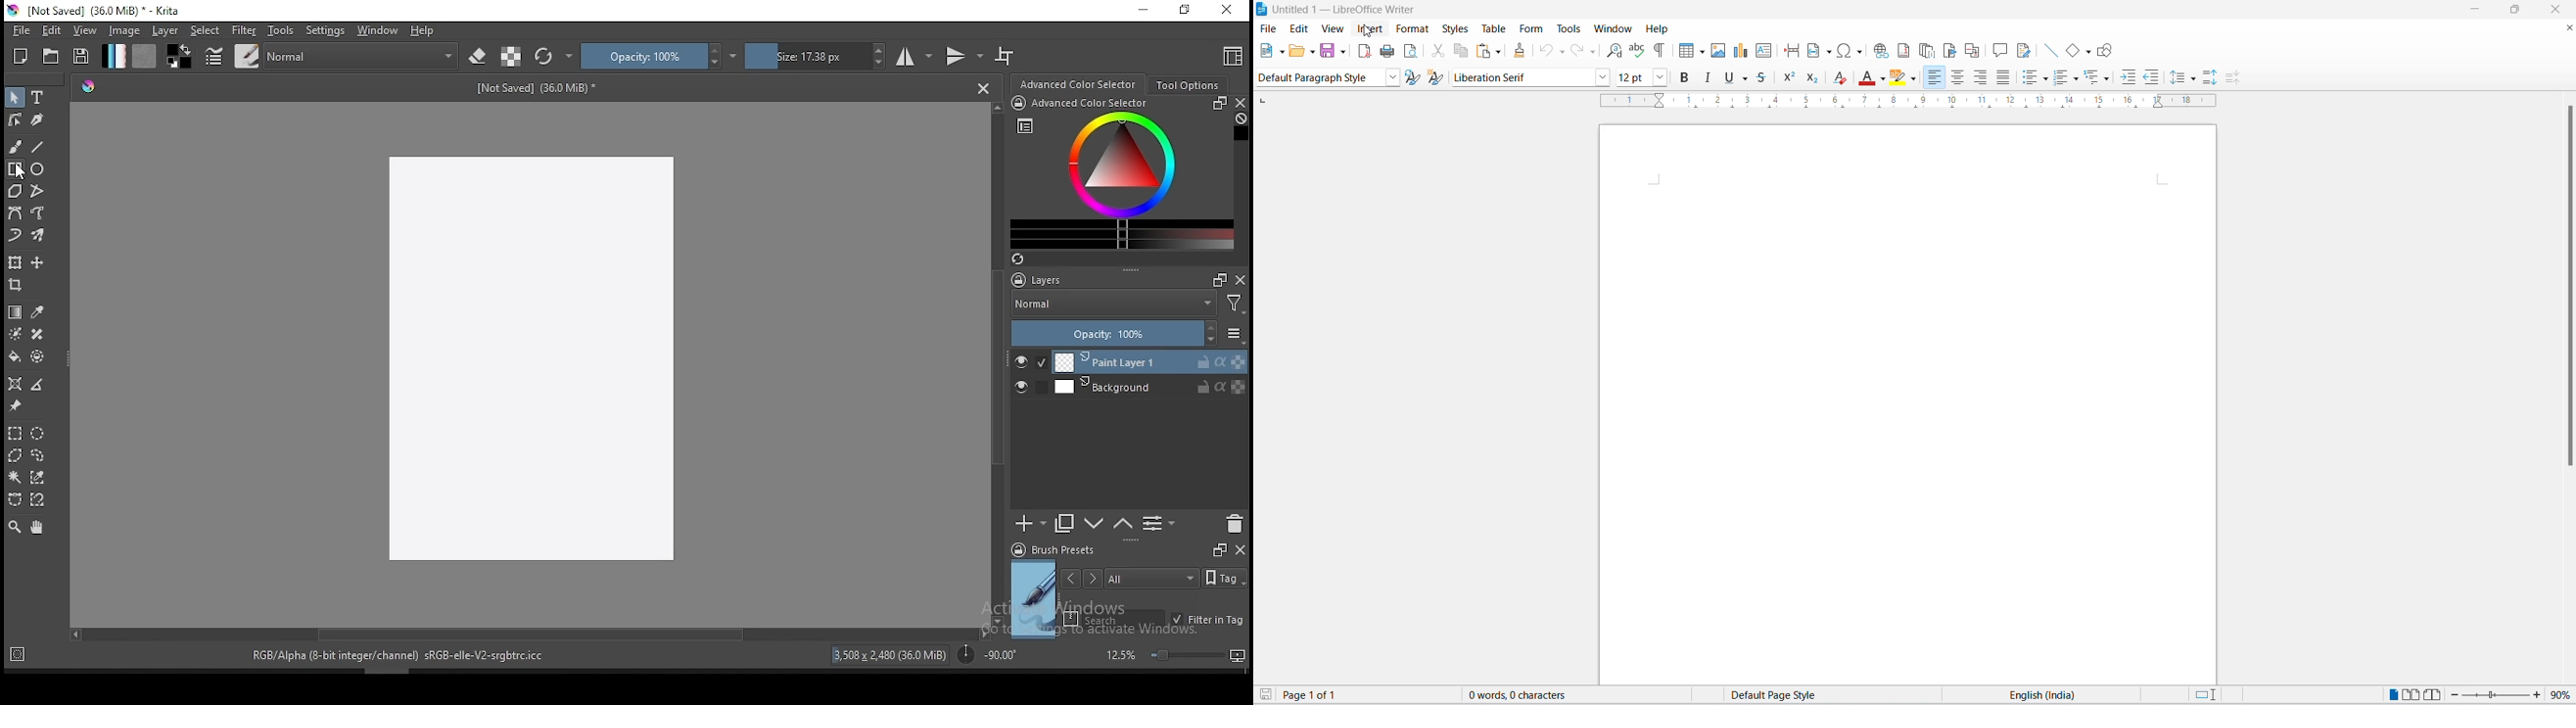 This screenshot has height=728, width=2576. I want to click on gradient fill, so click(114, 56).